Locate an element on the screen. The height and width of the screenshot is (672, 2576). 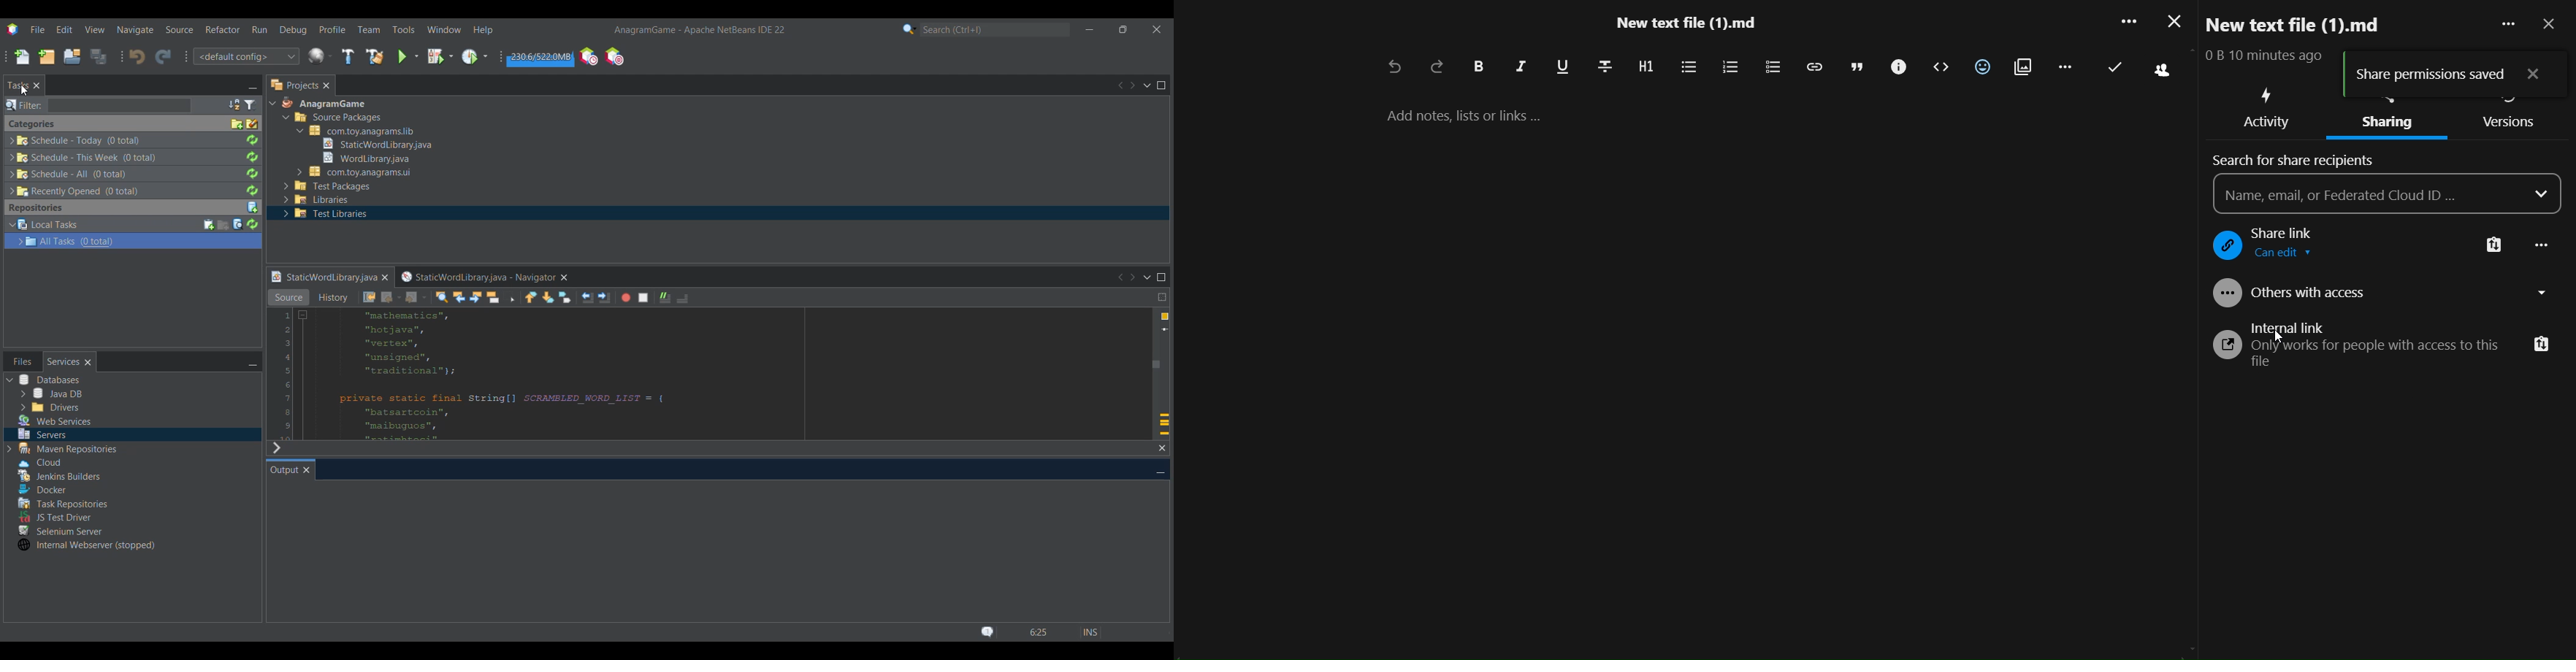
Shift line right is located at coordinates (605, 298).